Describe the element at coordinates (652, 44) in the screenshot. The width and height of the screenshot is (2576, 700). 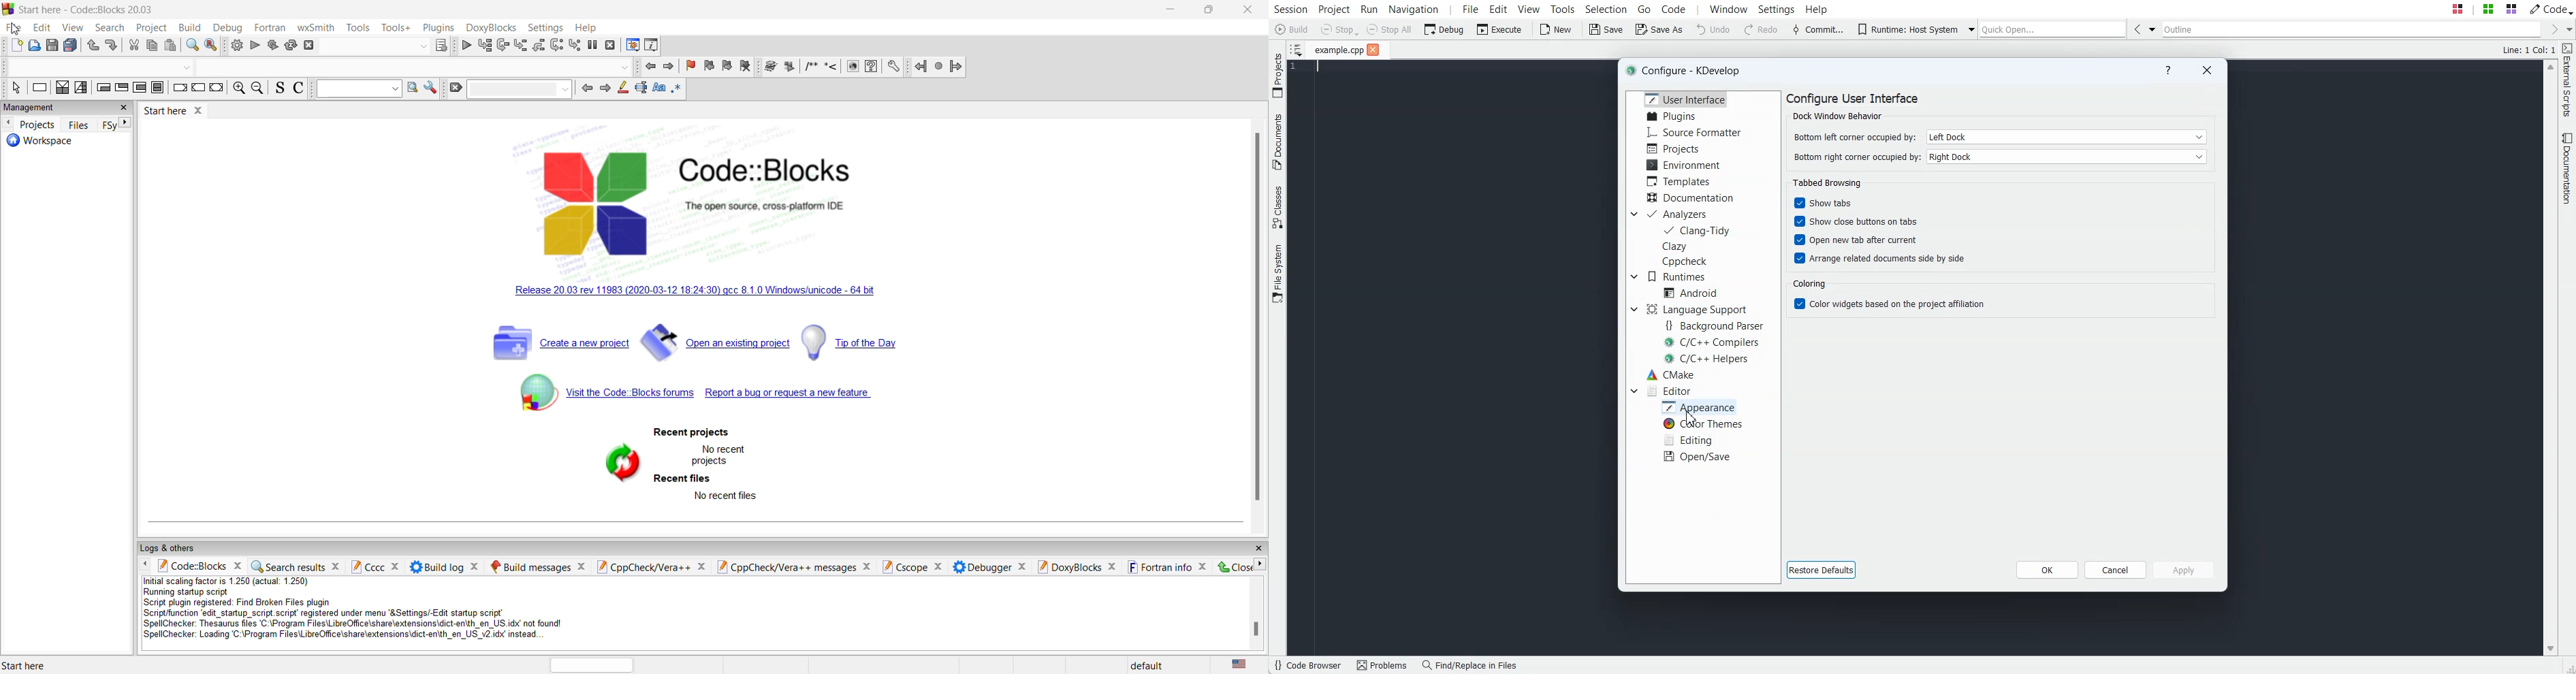
I see `Various info` at that location.